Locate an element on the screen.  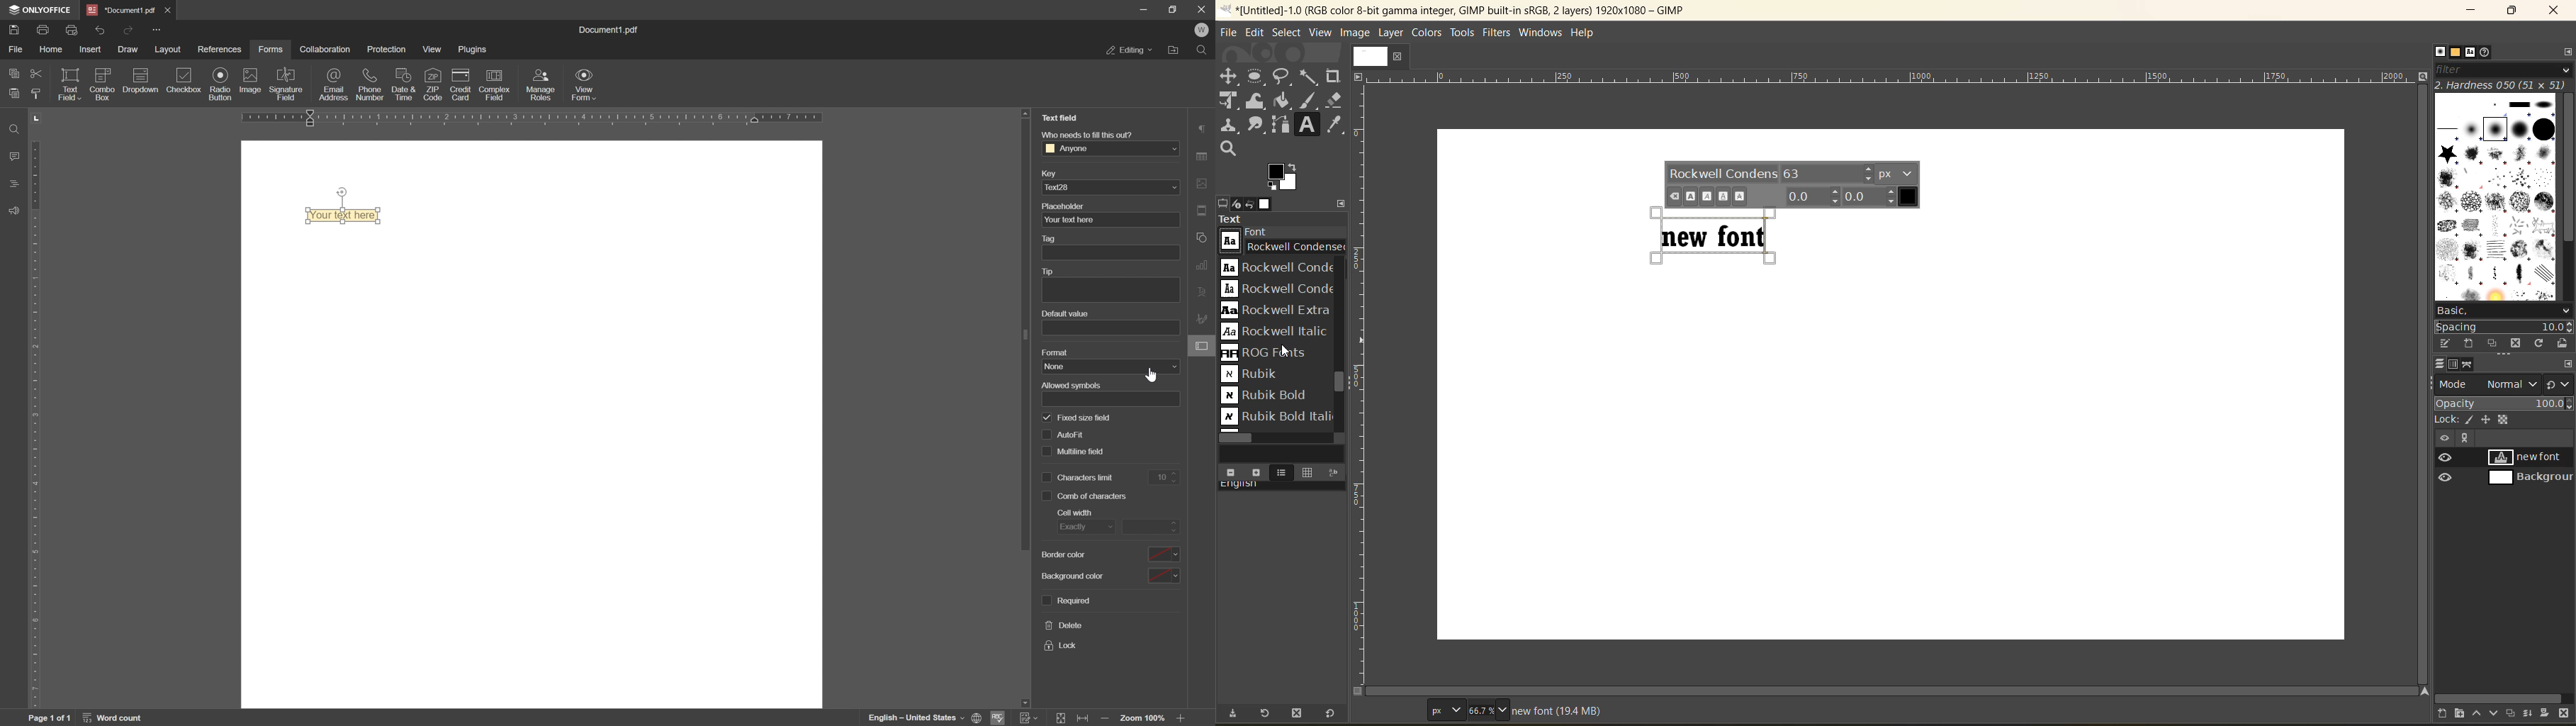
radio button is located at coordinates (219, 85).